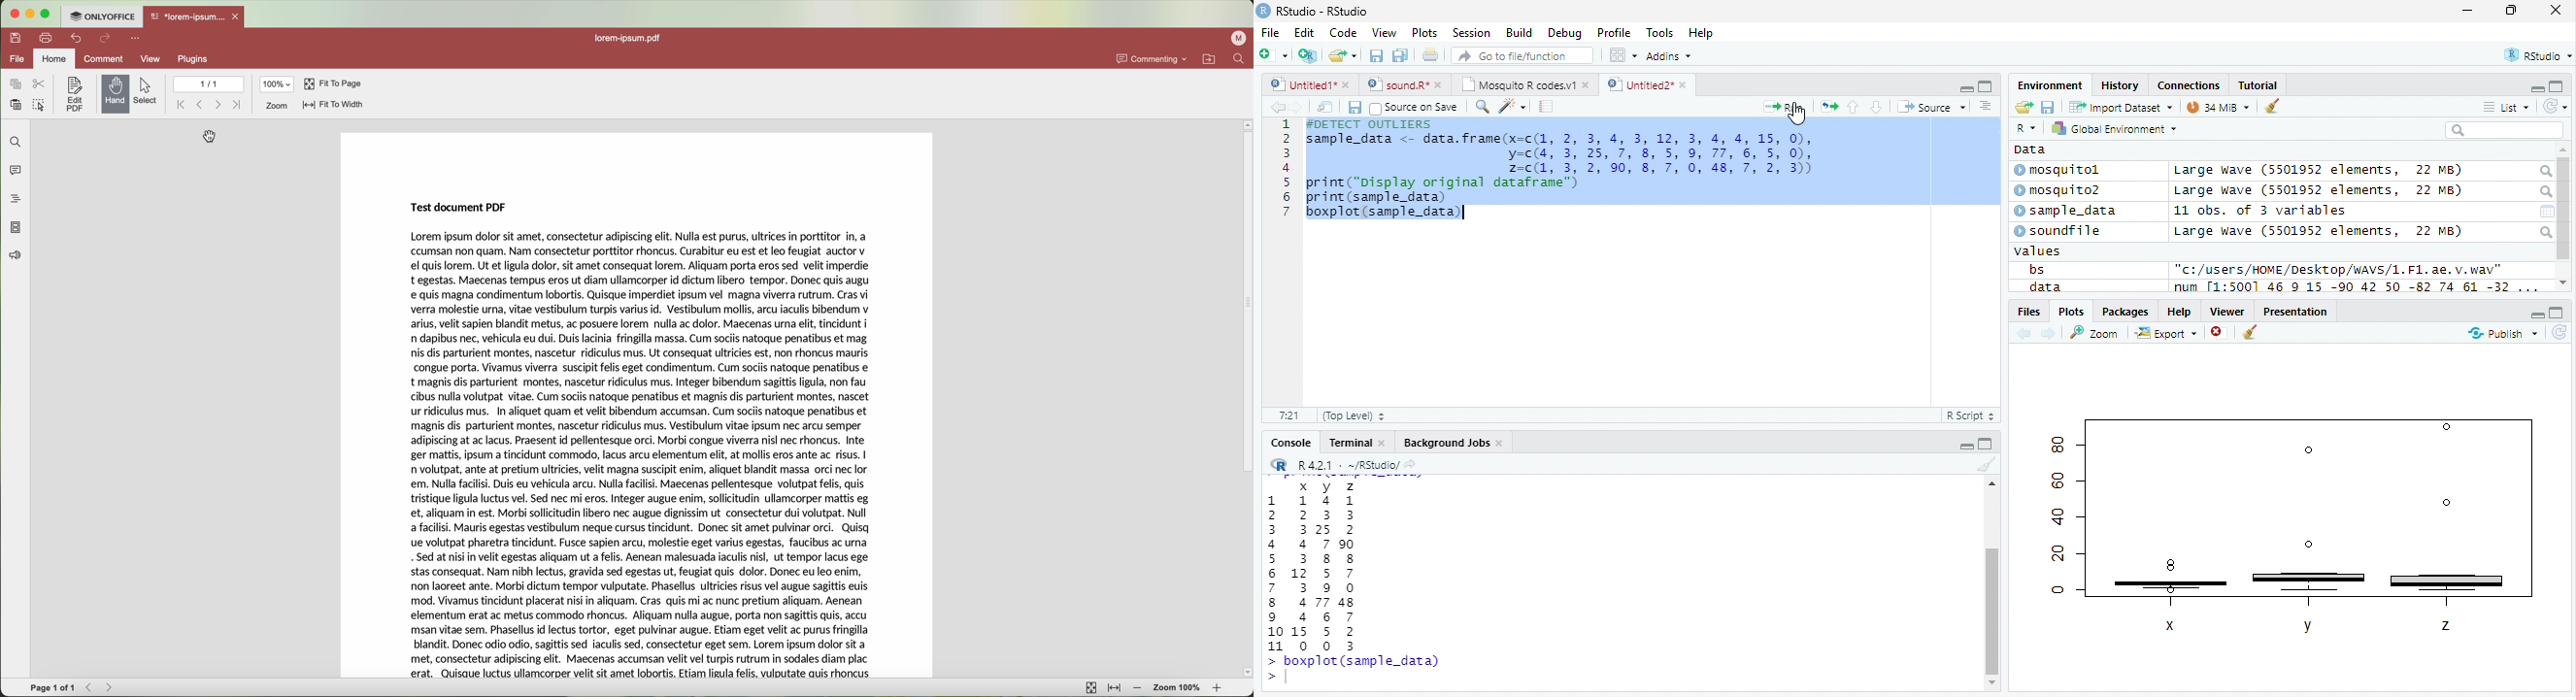 The width and height of the screenshot is (2576, 700). I want to click on Untitled2, so click(1647, 85).